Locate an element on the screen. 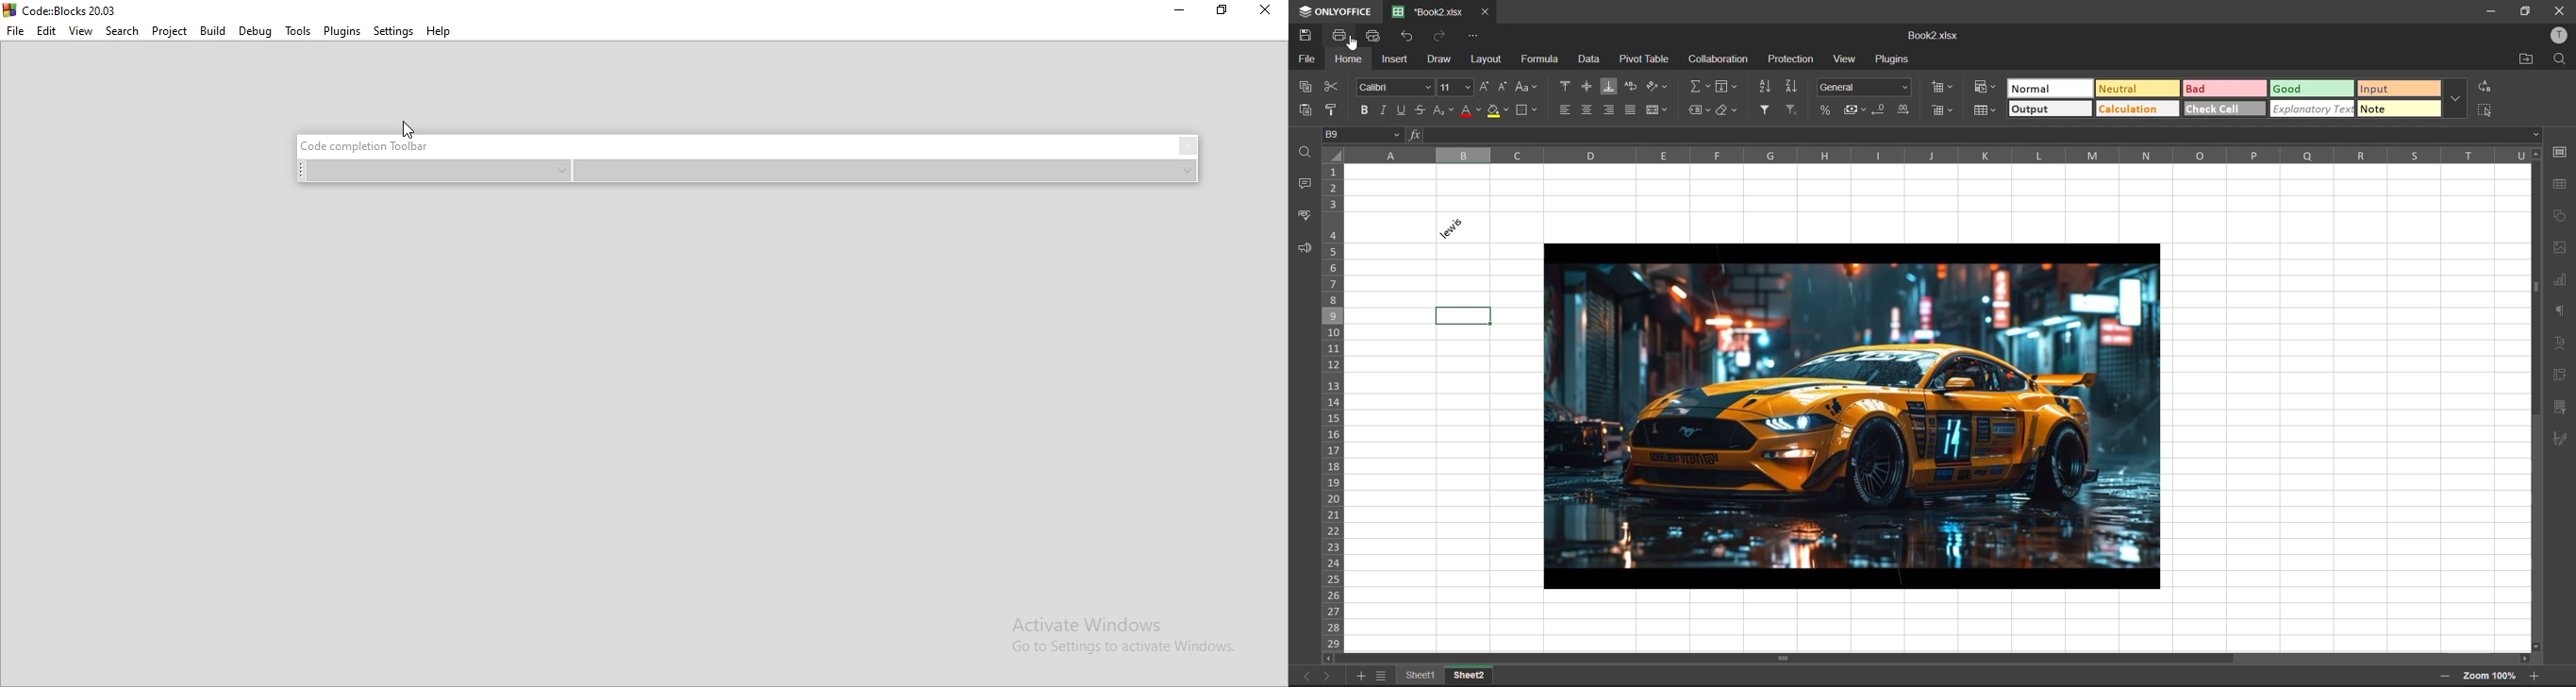 This screenshot has width=2576, height=700. pivot table is located at coordinates (1645, 61).